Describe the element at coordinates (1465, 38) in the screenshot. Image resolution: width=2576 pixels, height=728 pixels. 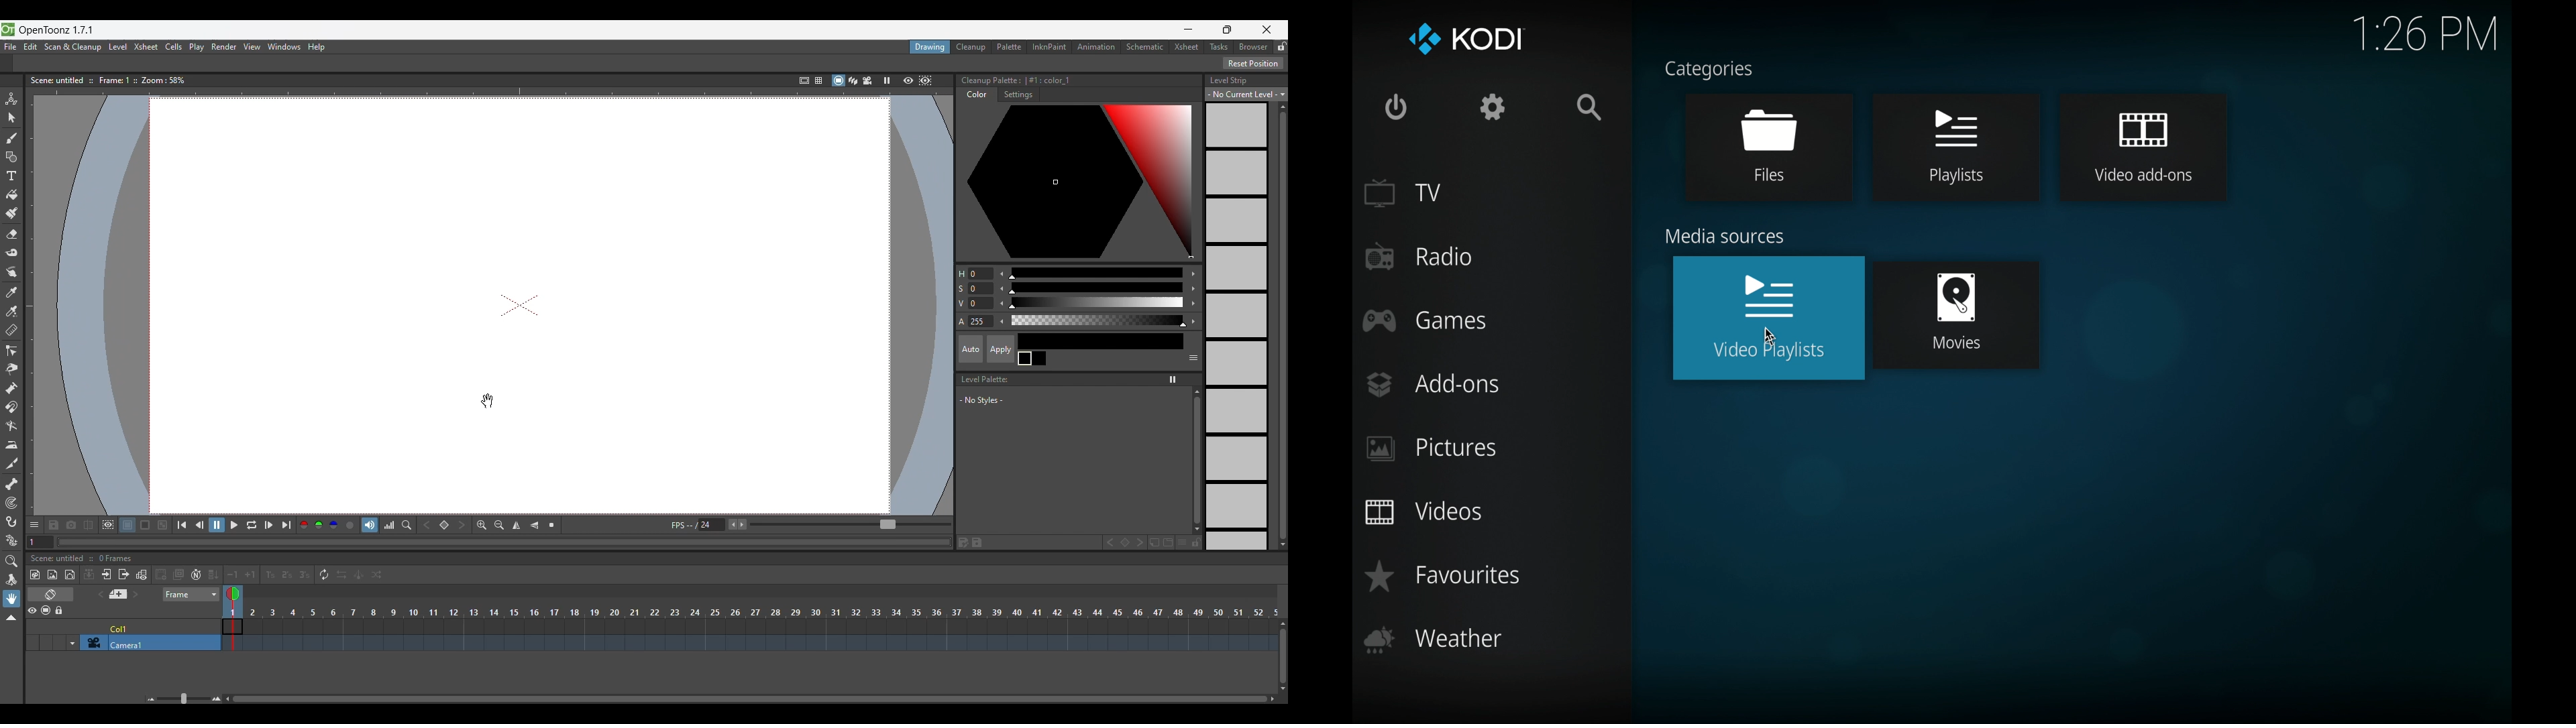
I see `kodi` at that location.